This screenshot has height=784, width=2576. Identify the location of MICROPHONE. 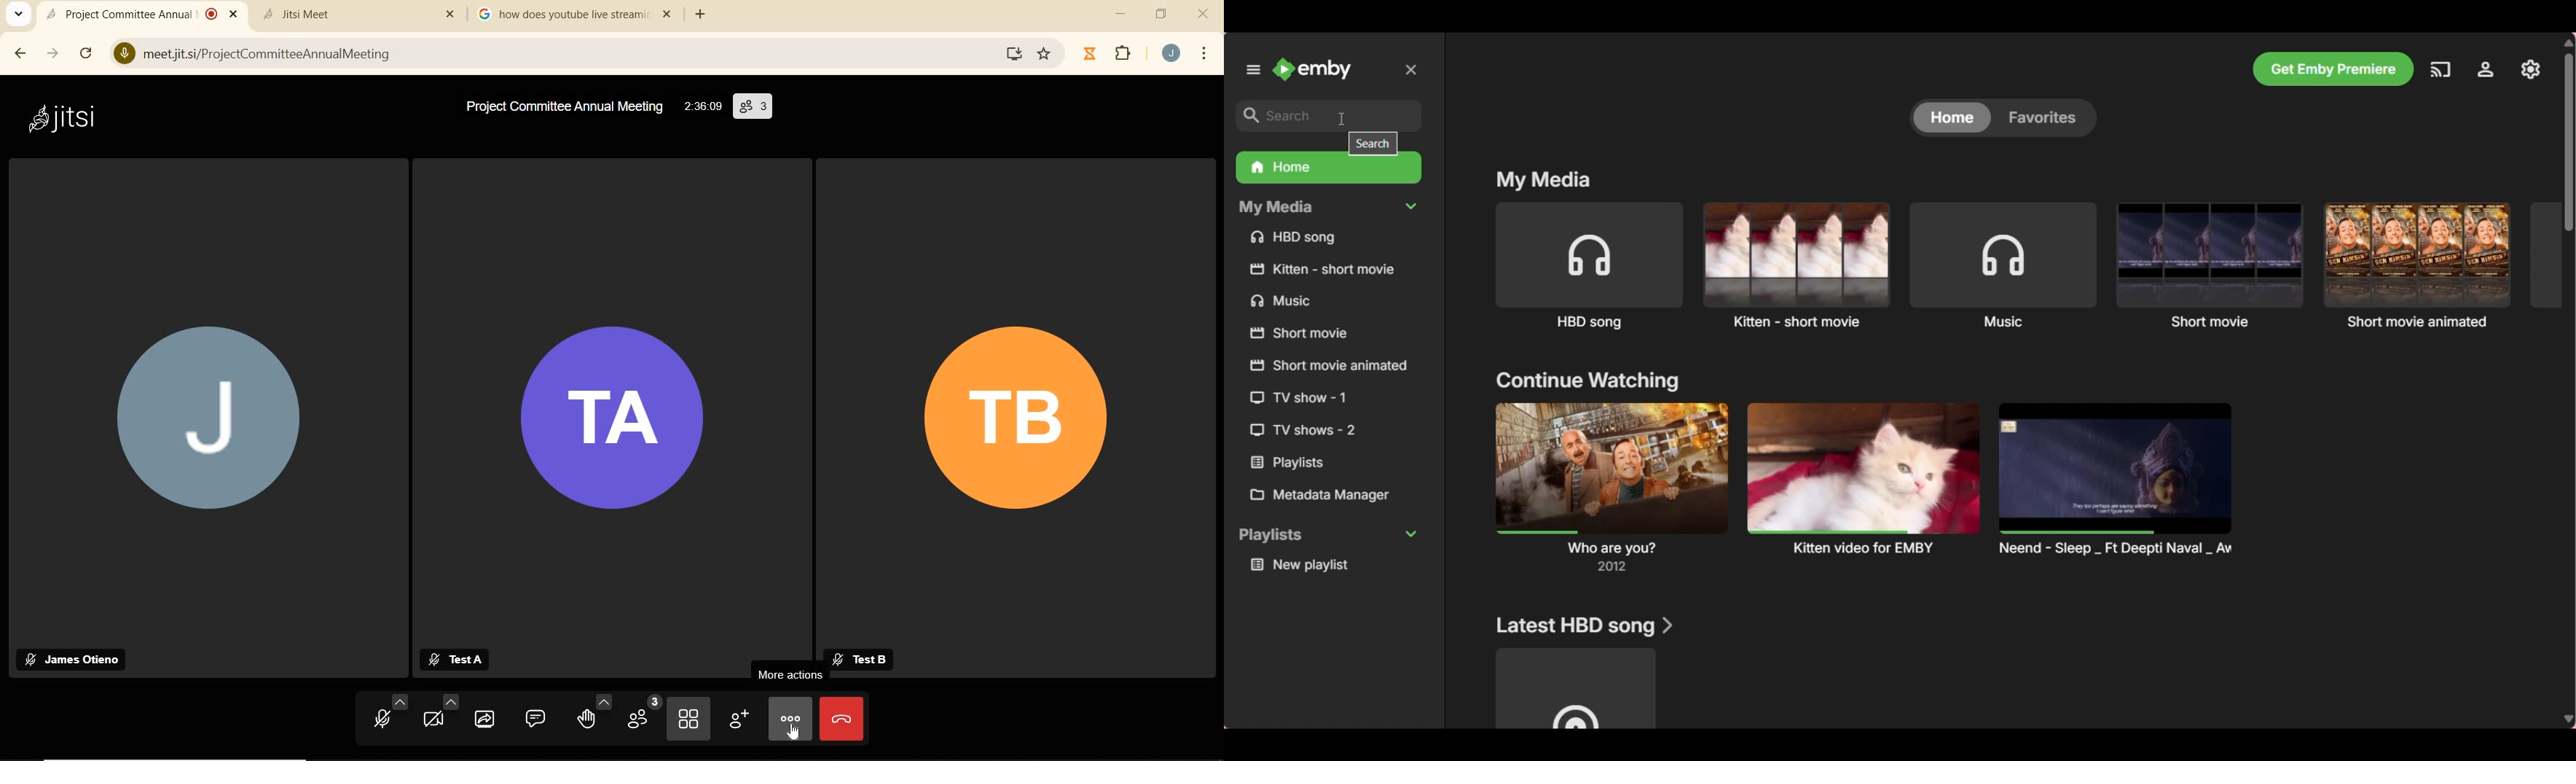
(388, 716).